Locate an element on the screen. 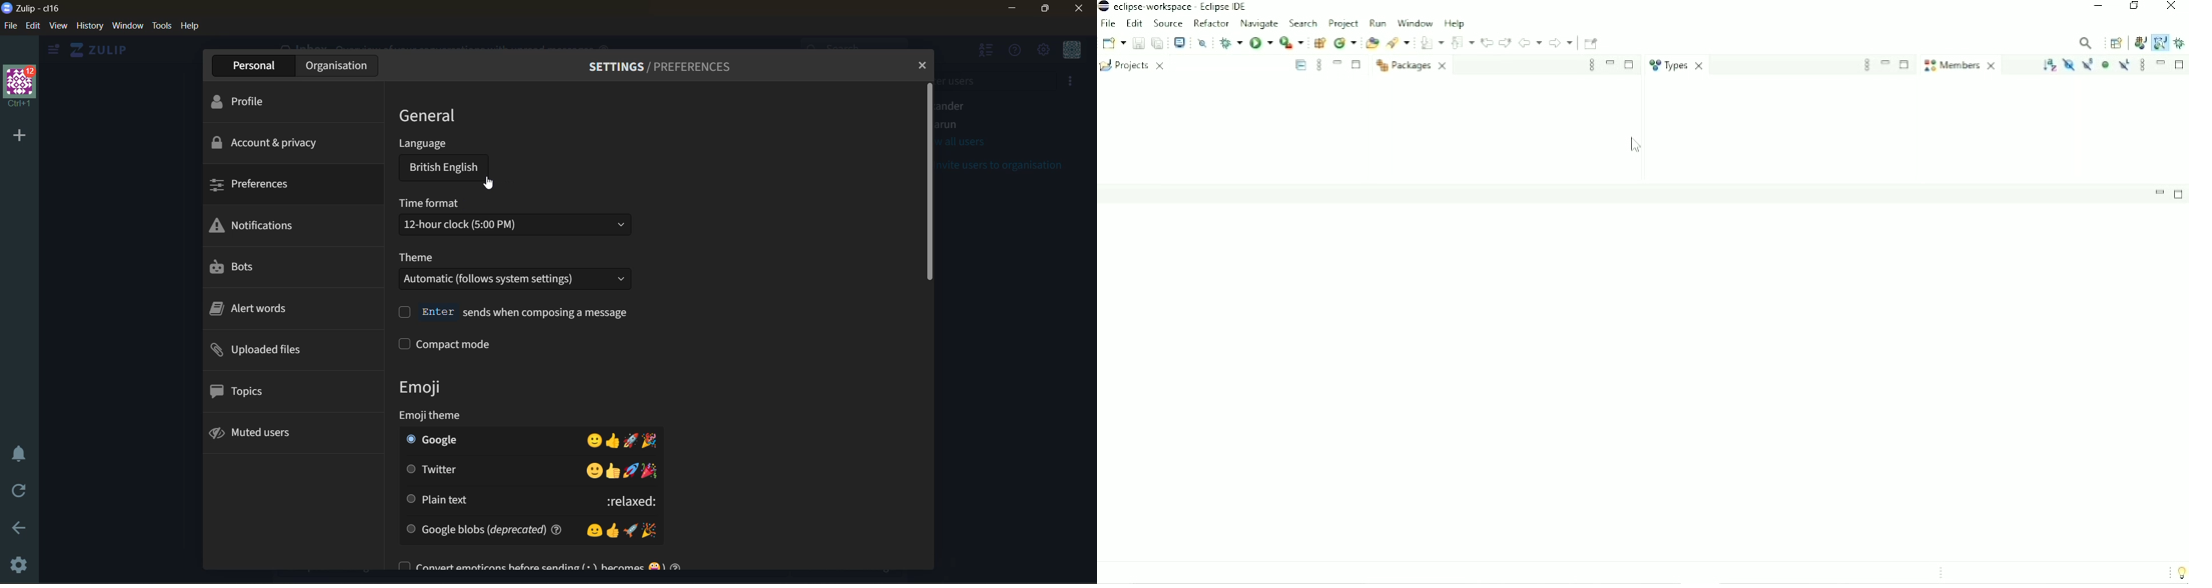  View Menu is located at coordinates (1867, 64).